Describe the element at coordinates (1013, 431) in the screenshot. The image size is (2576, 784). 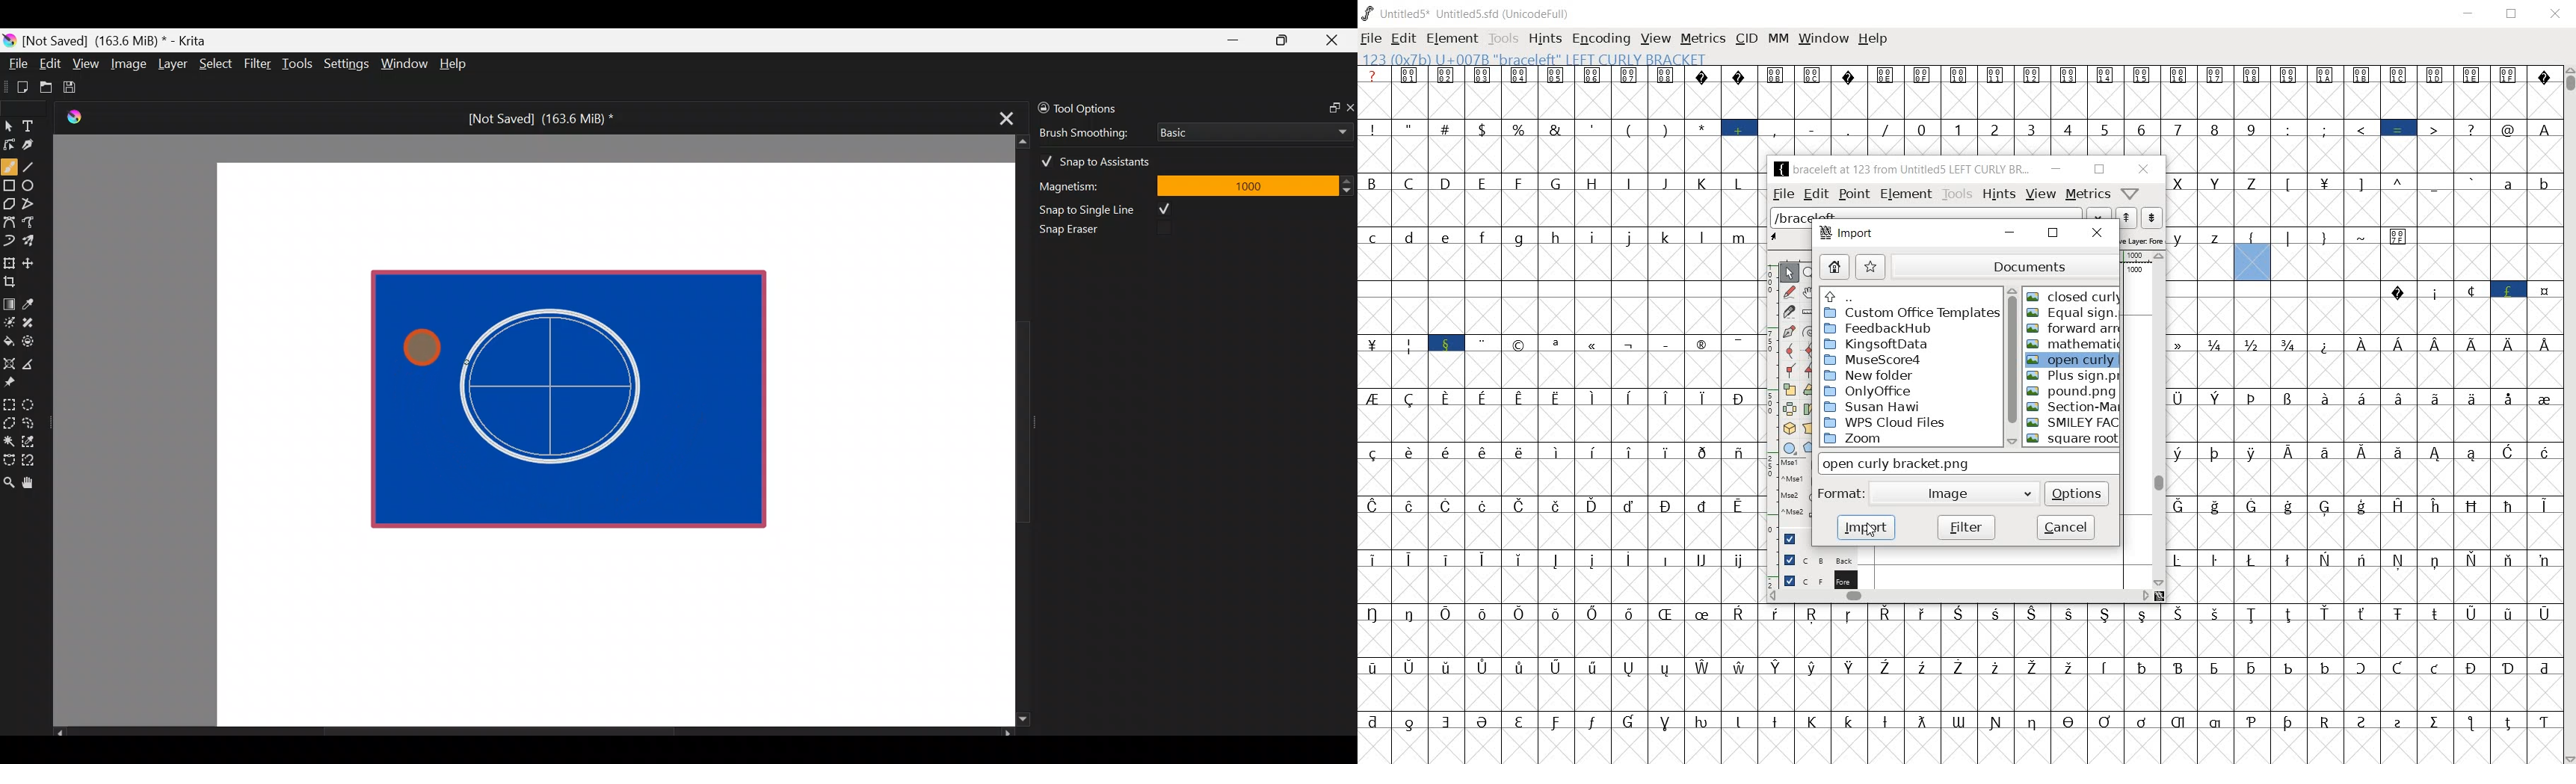
I see `Scroll bar` at that location.